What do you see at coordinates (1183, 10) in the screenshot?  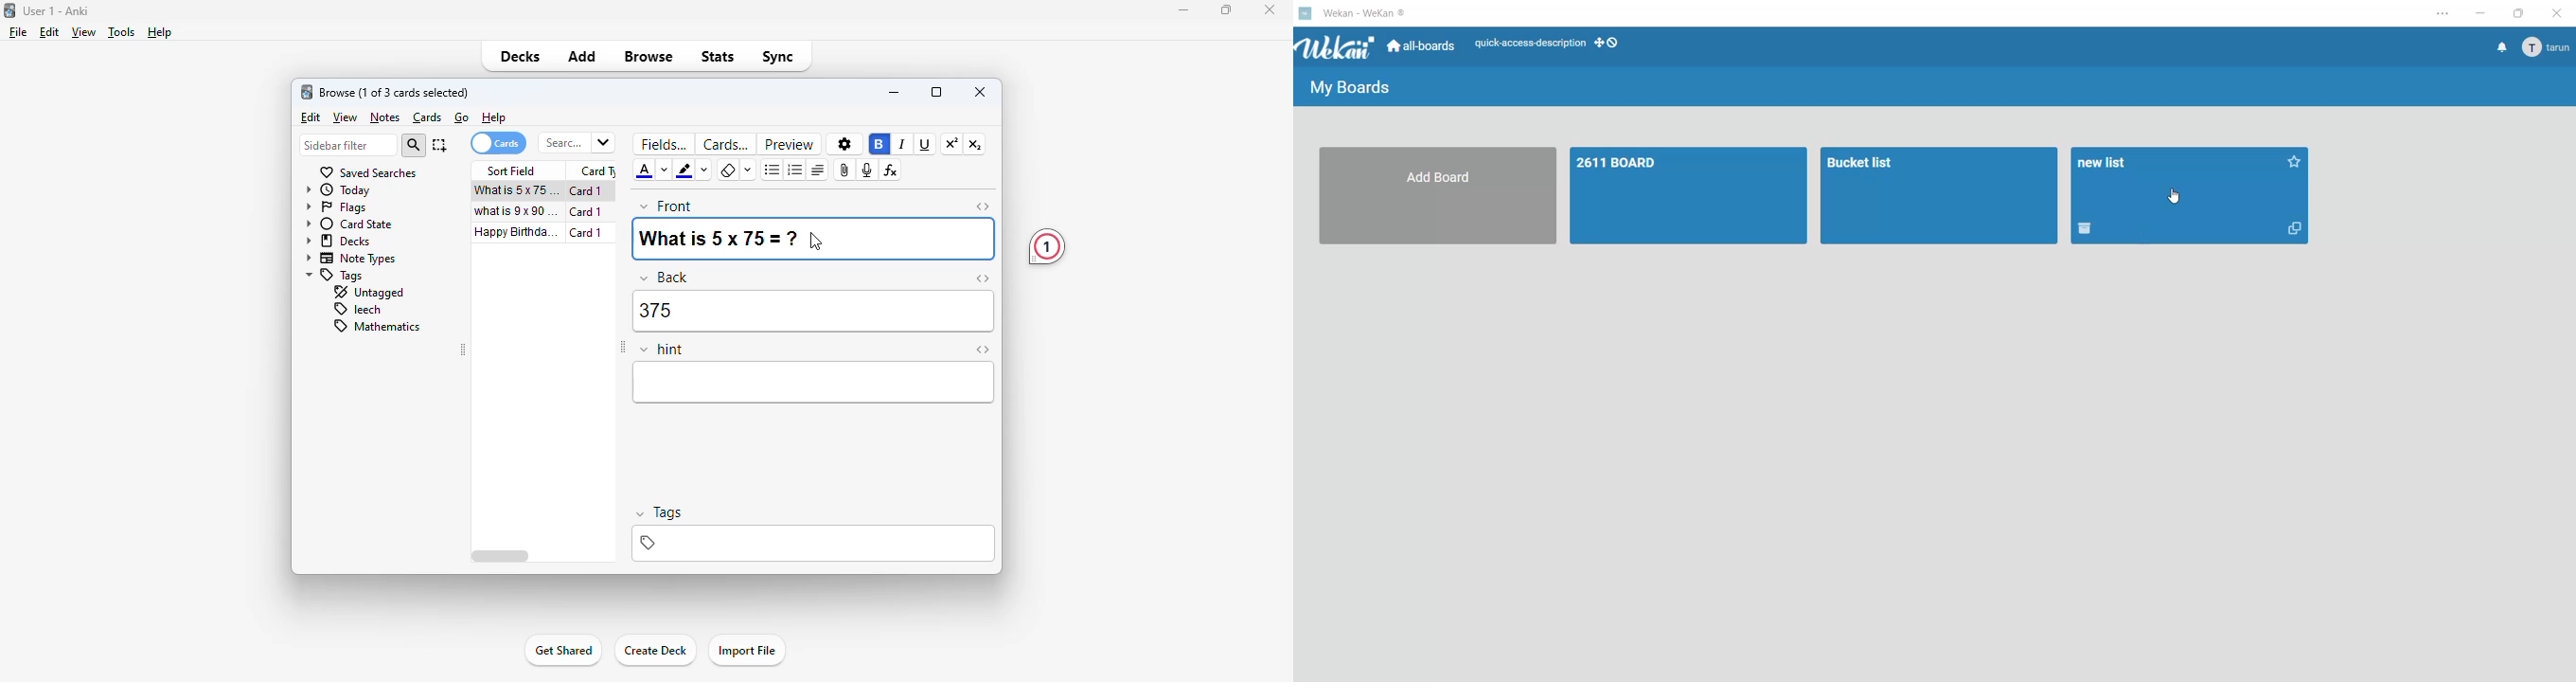 I see `minimize` at bounding box center [1183, 10].